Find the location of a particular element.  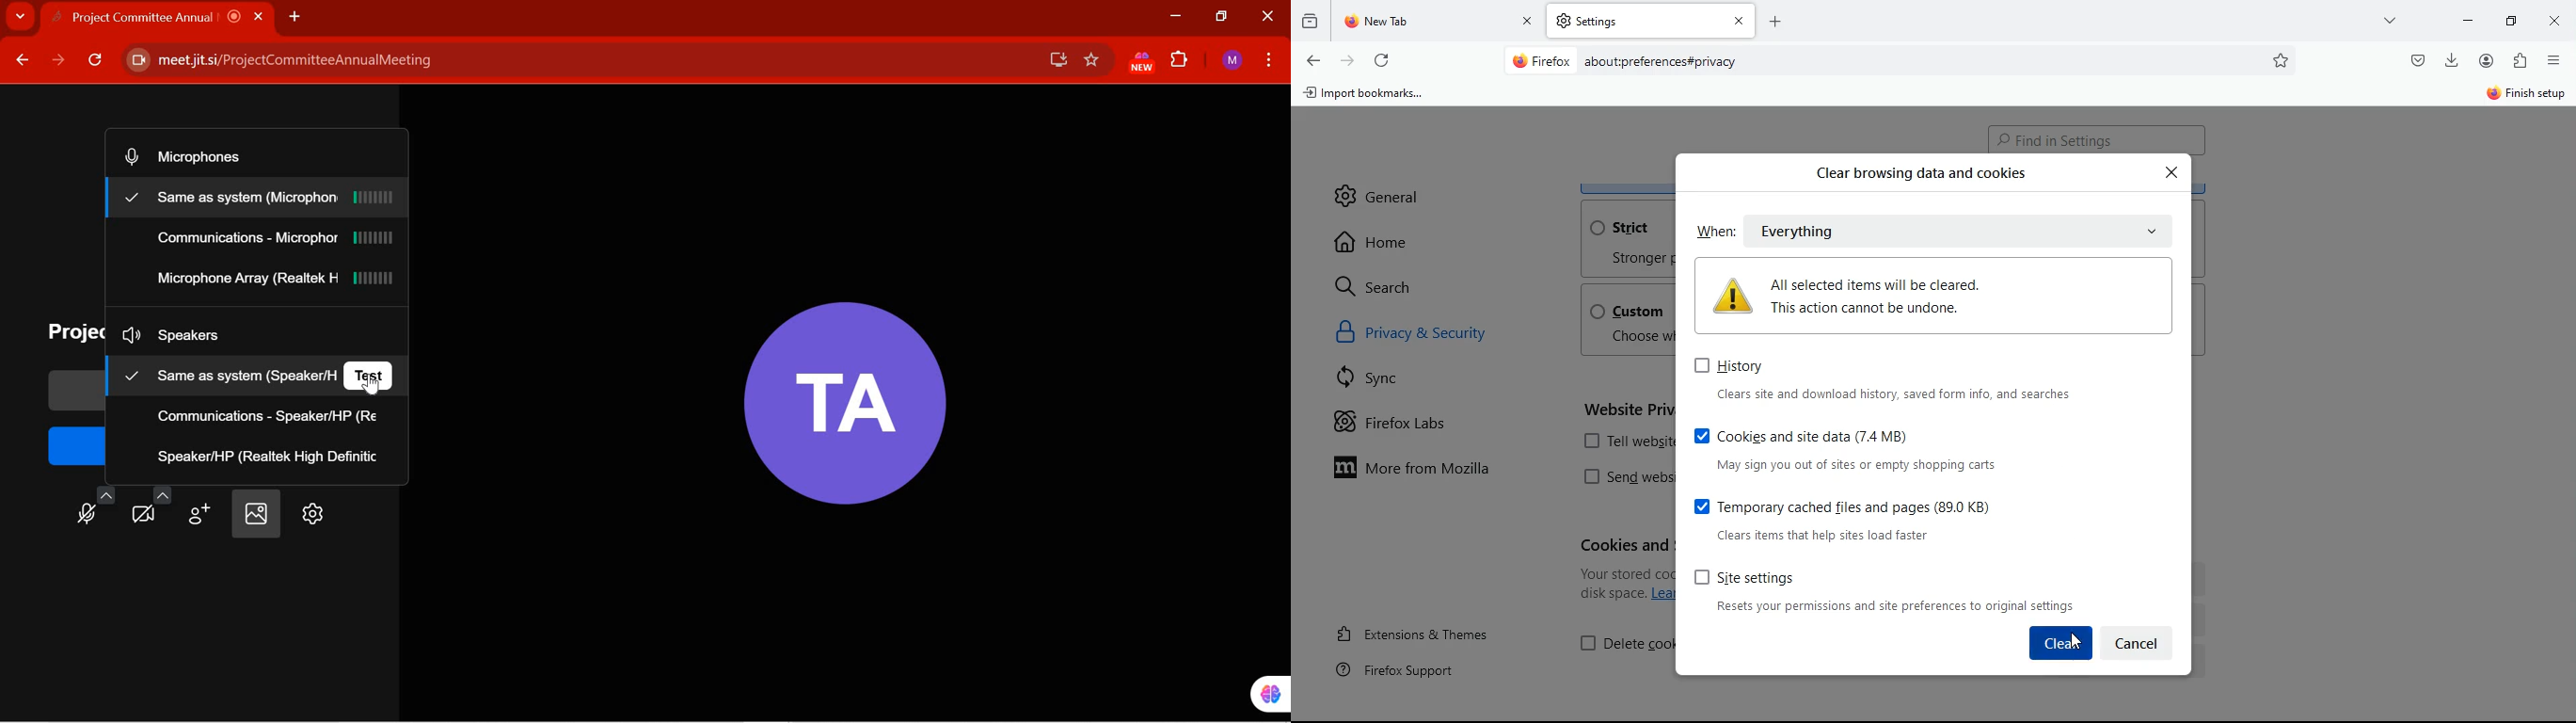

Project Committee Annual | is located at coordinates (170, 17).